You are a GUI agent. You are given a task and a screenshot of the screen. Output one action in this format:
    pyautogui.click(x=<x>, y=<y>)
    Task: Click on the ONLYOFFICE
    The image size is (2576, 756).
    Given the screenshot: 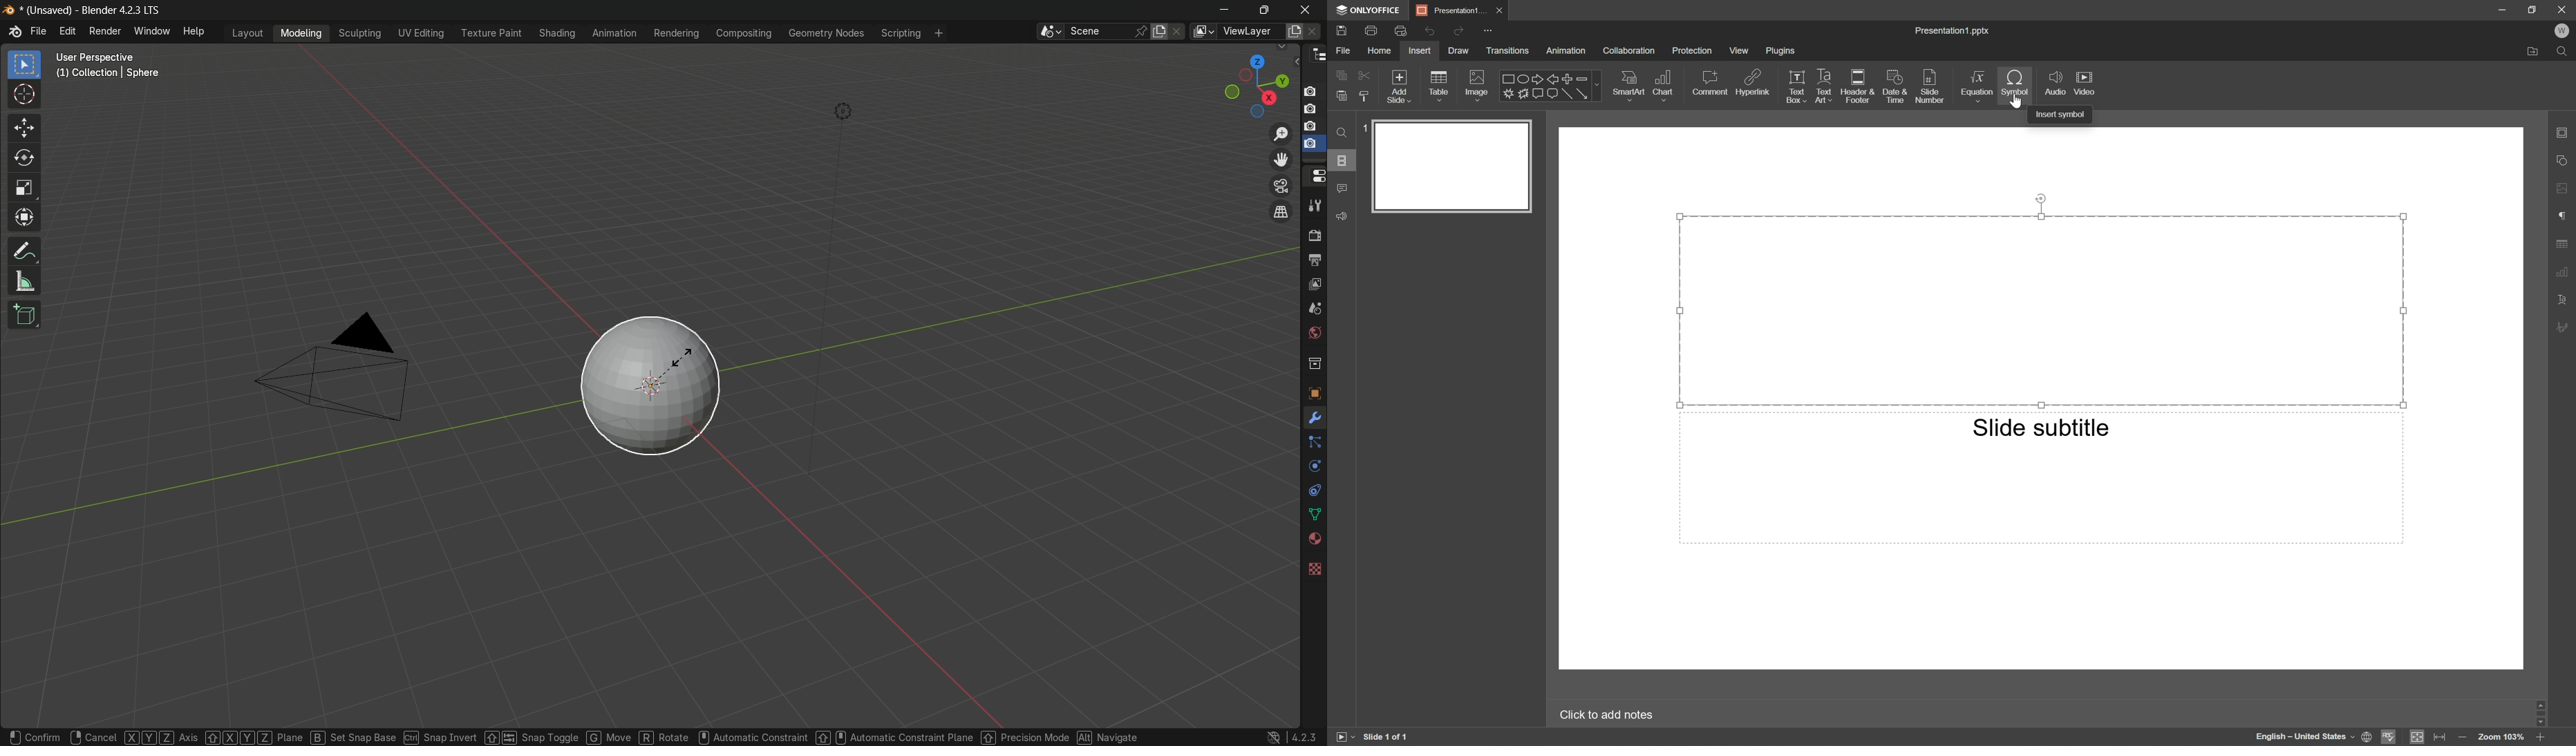 What is the action you would take?
    pyautogui.click(x=1368, y=10)
    